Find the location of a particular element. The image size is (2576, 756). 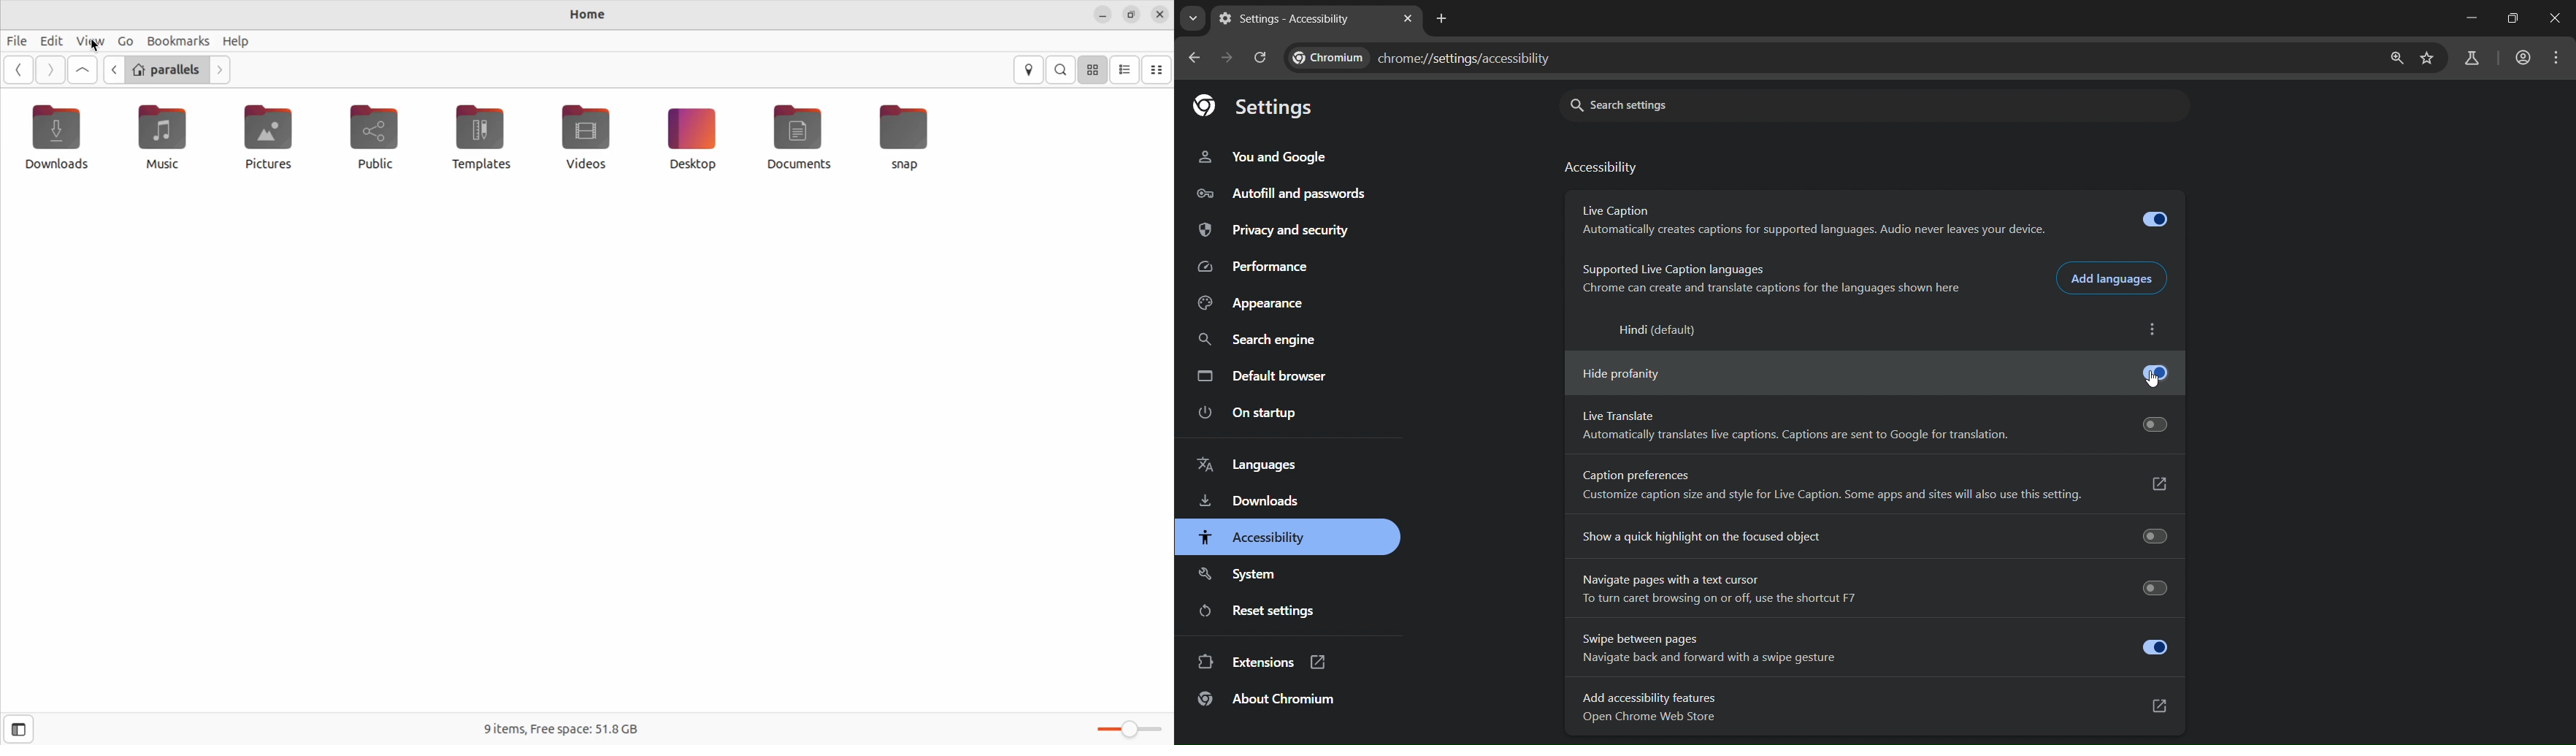

search engine is located at coordinates (1265, 340).